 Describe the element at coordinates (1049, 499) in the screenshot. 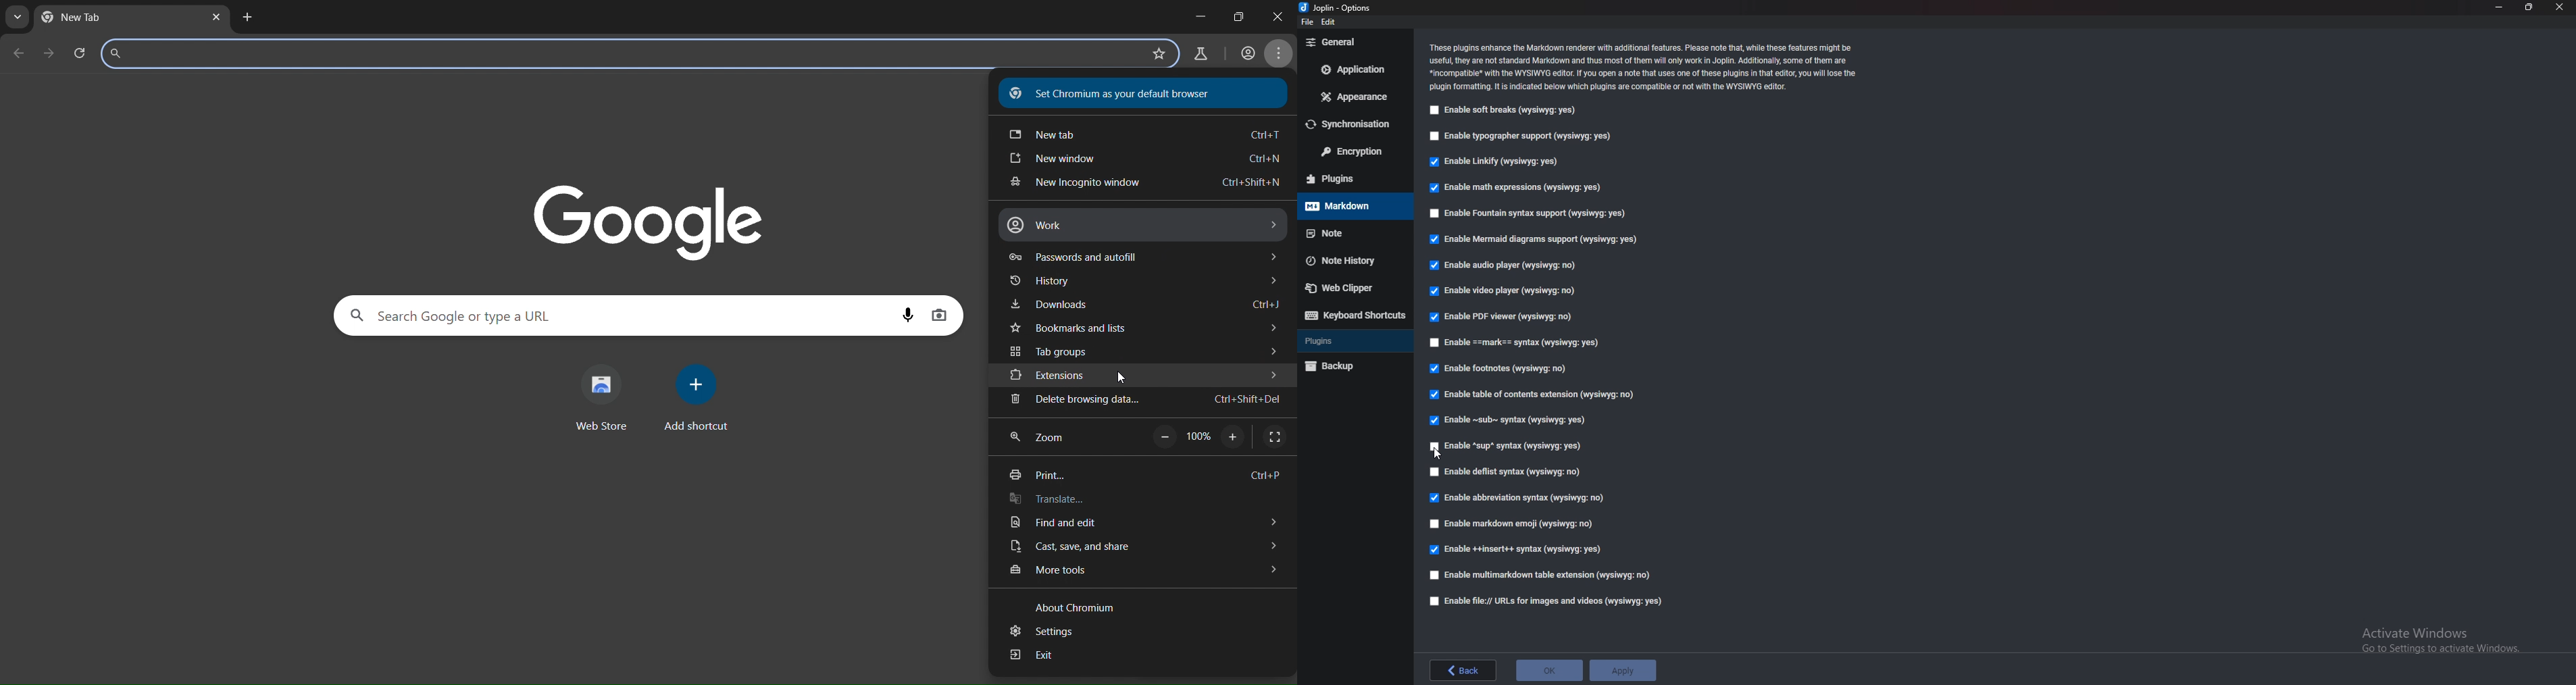

I see `translate` at that location.